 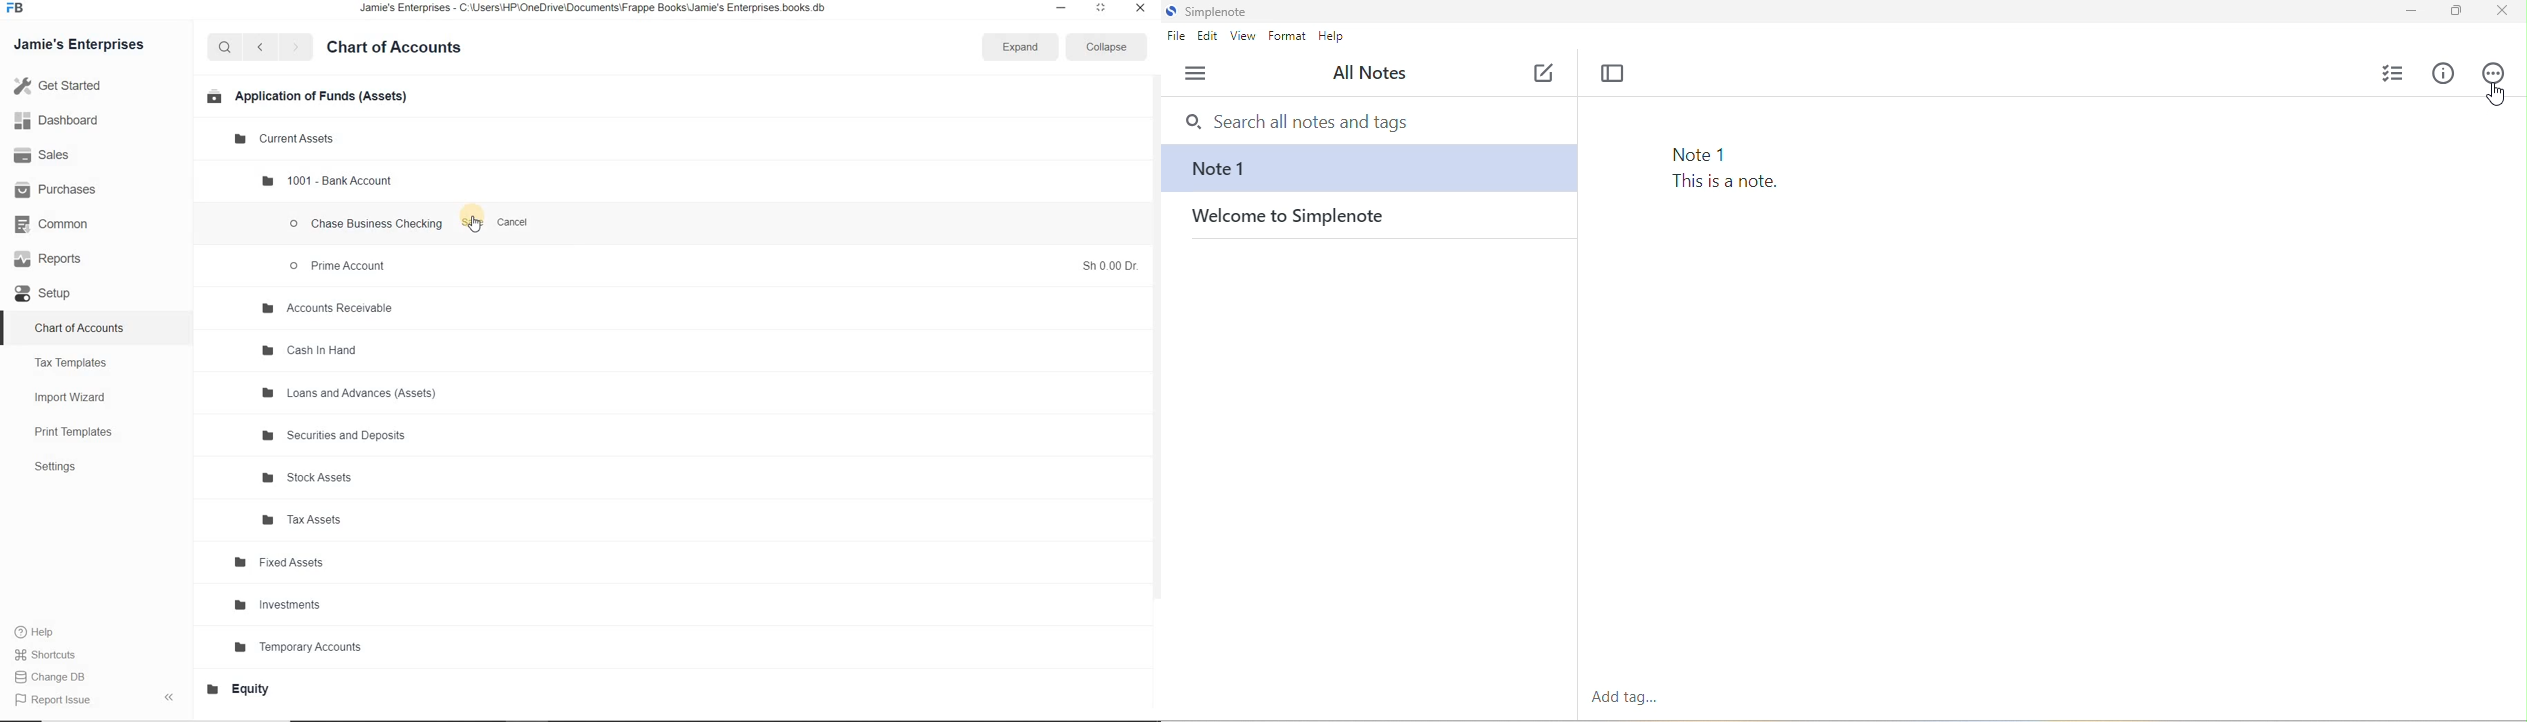 I want to click on Cancel, so click(x=515, y=223).